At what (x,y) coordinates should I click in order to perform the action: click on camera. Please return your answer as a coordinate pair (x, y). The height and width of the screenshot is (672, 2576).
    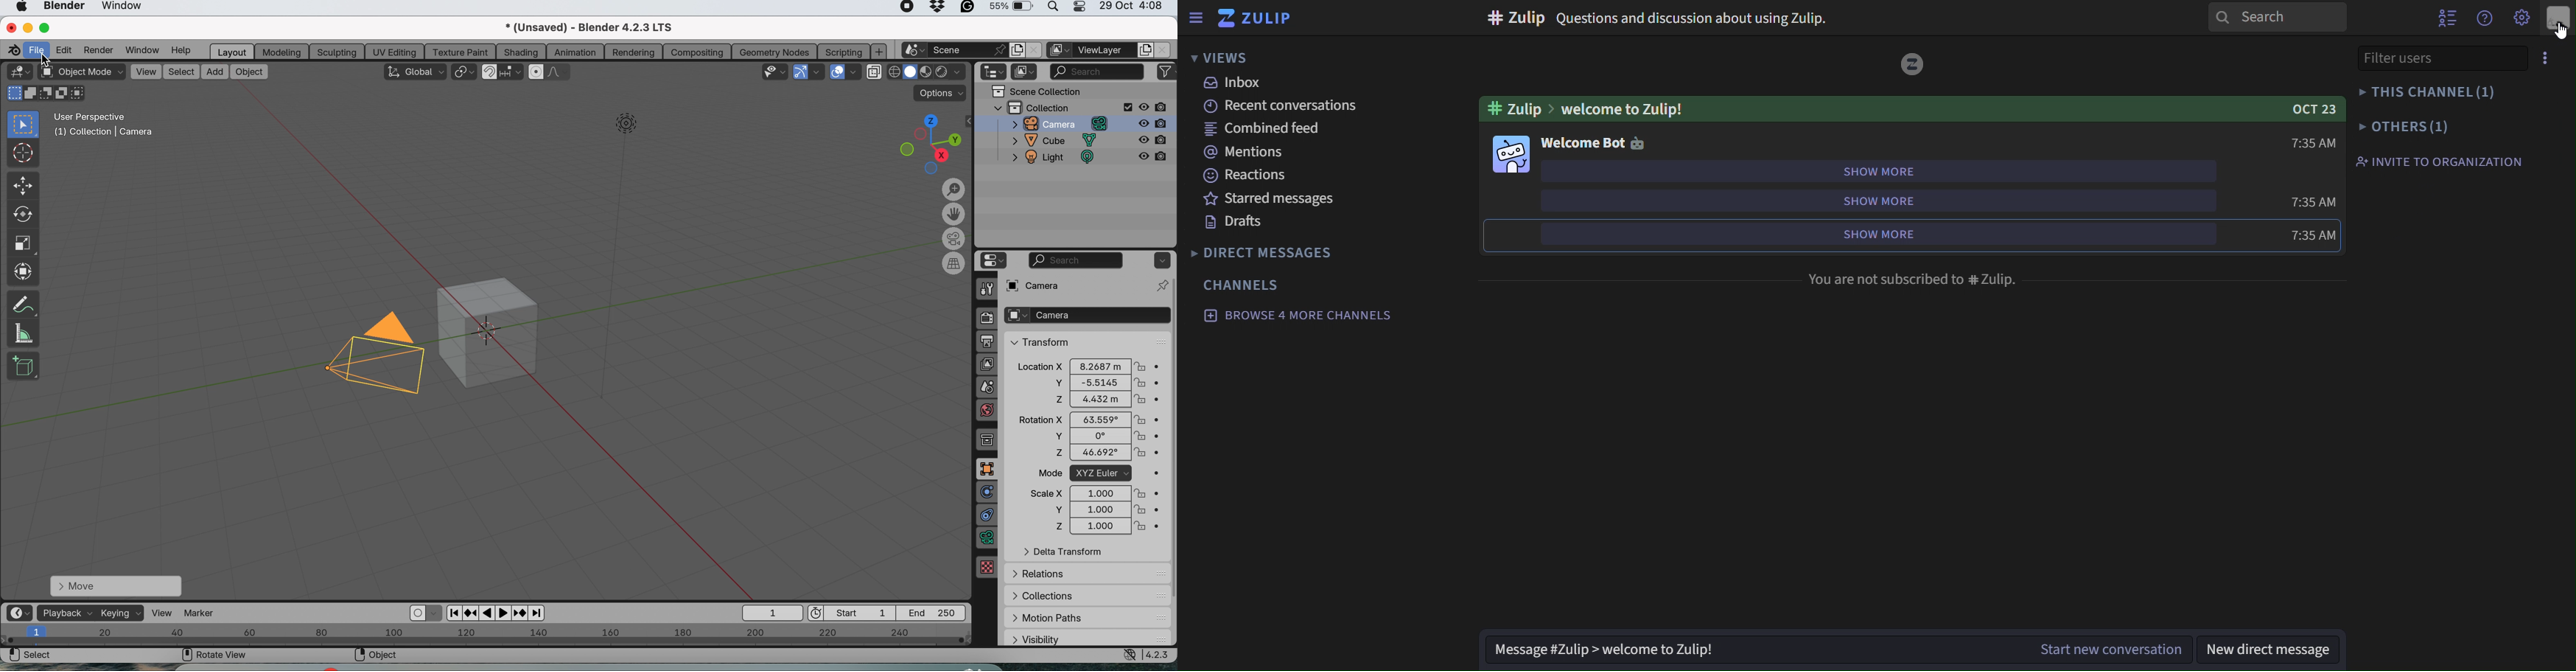
    Looking at the image, I should click on (1049, 285).